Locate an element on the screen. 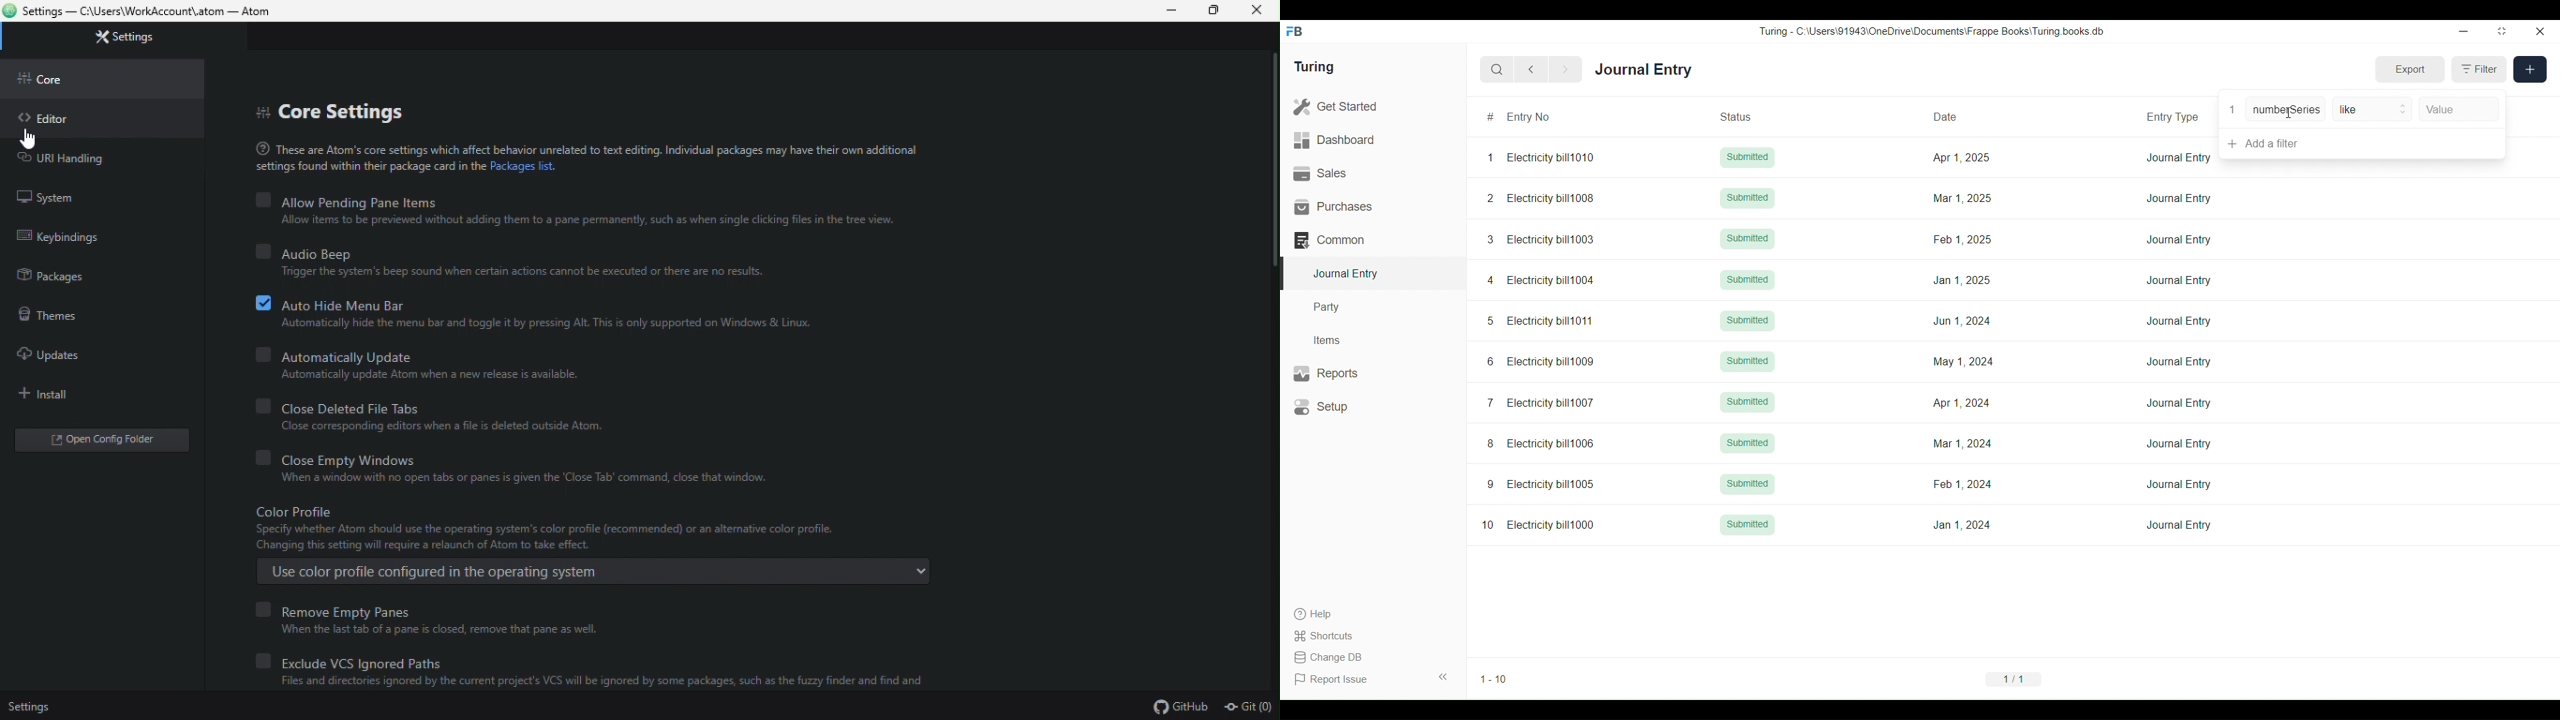 The height and width of the screenshot is (728, 2576). Journal Entry is located at coordinates (2179, 403).